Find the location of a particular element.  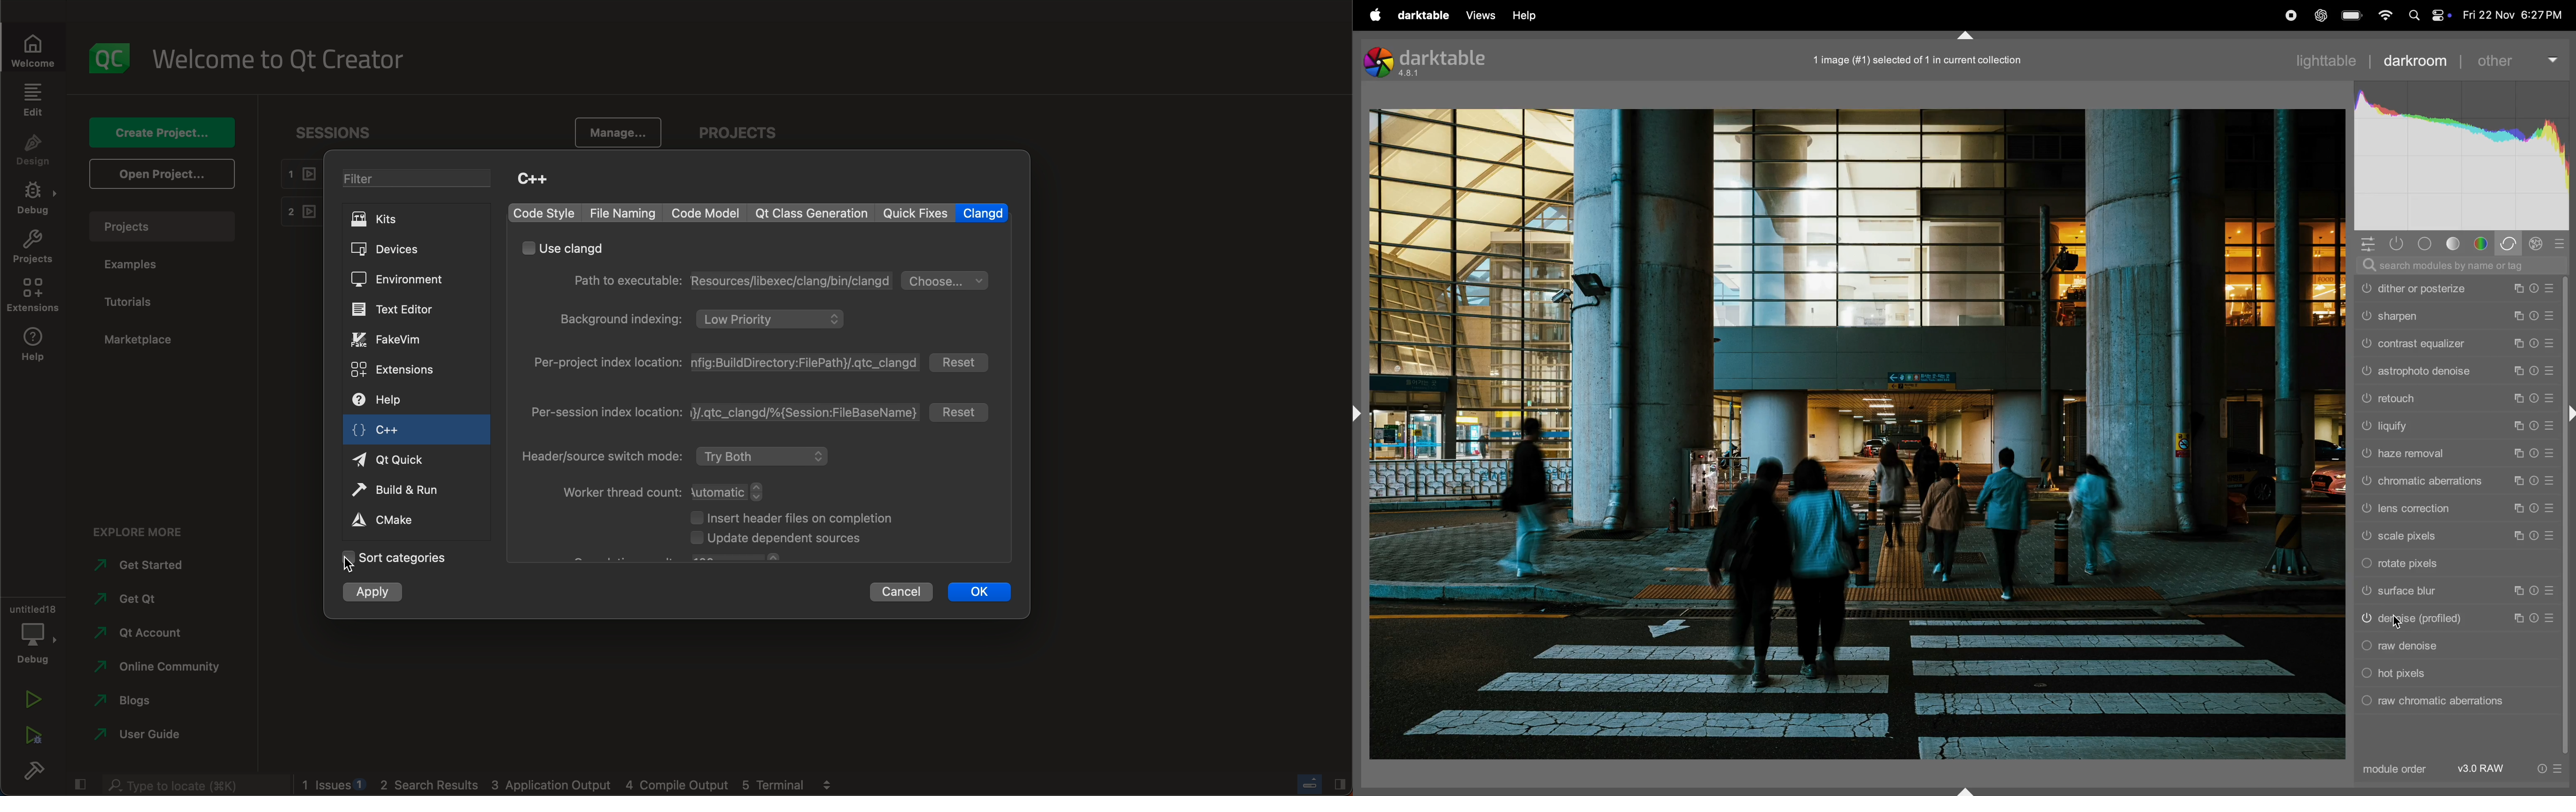

index location is located at coordinates (727, 364).